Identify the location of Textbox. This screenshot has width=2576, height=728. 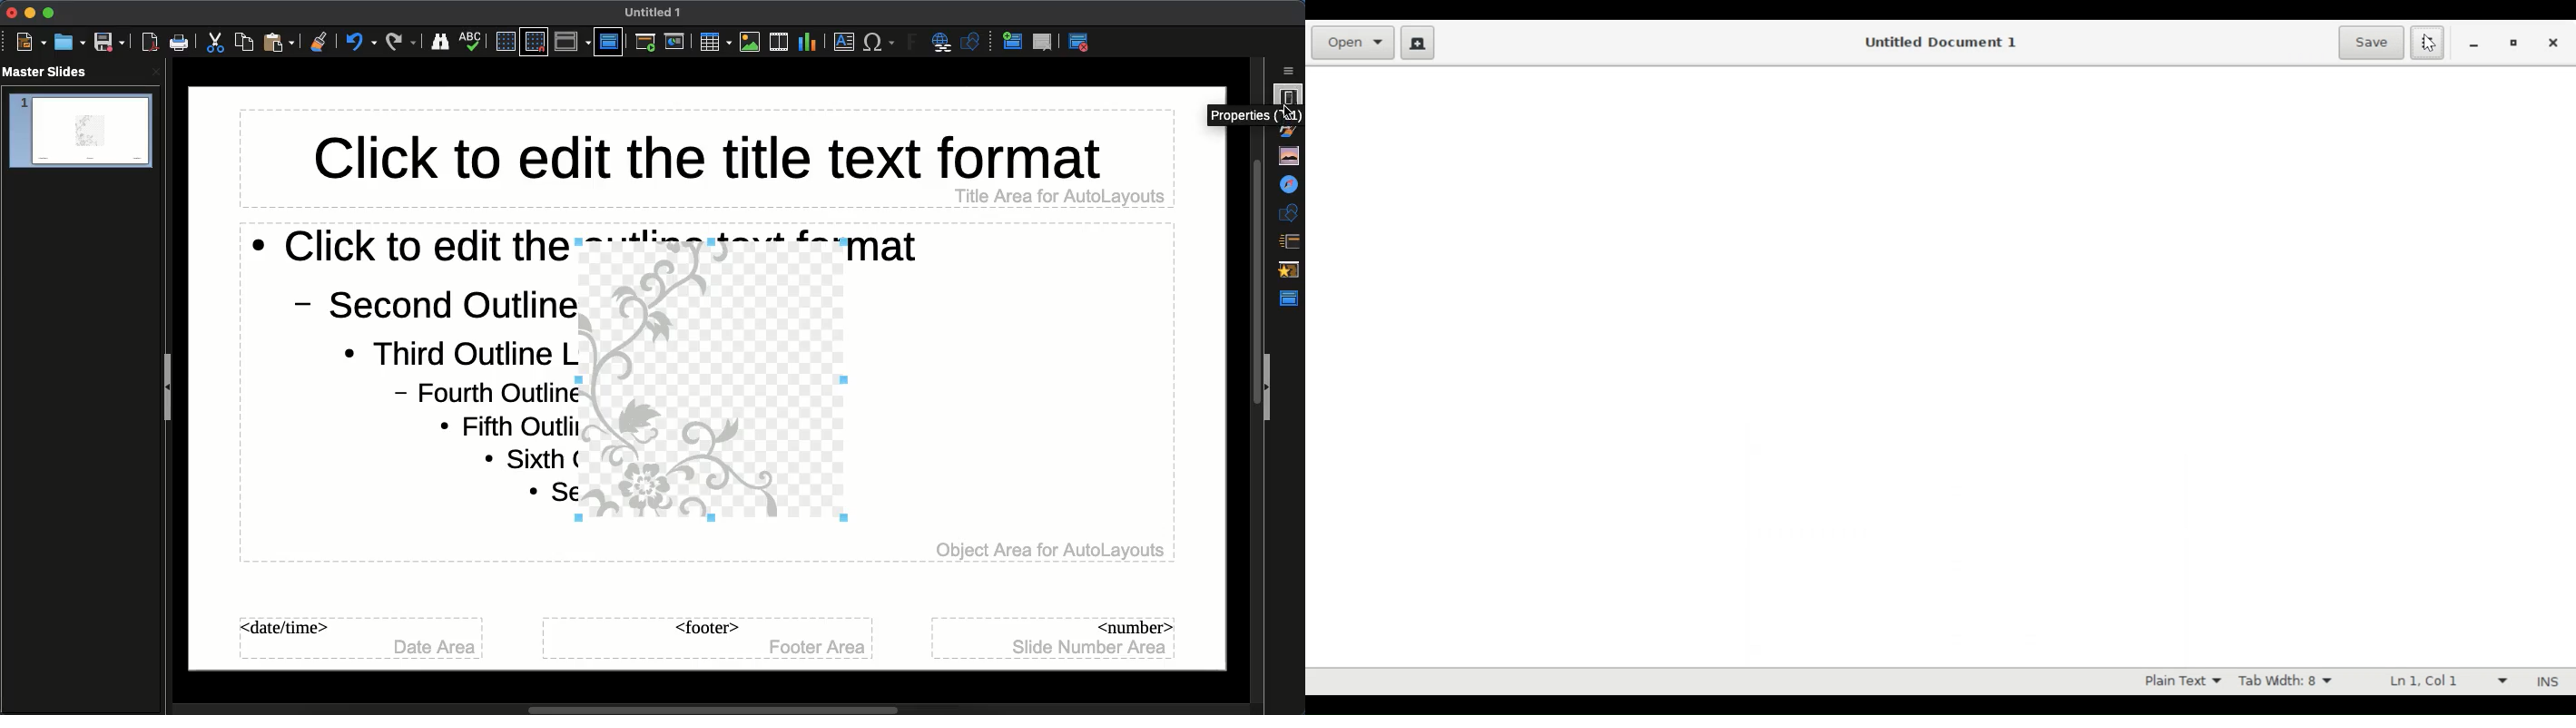
(841, 43).